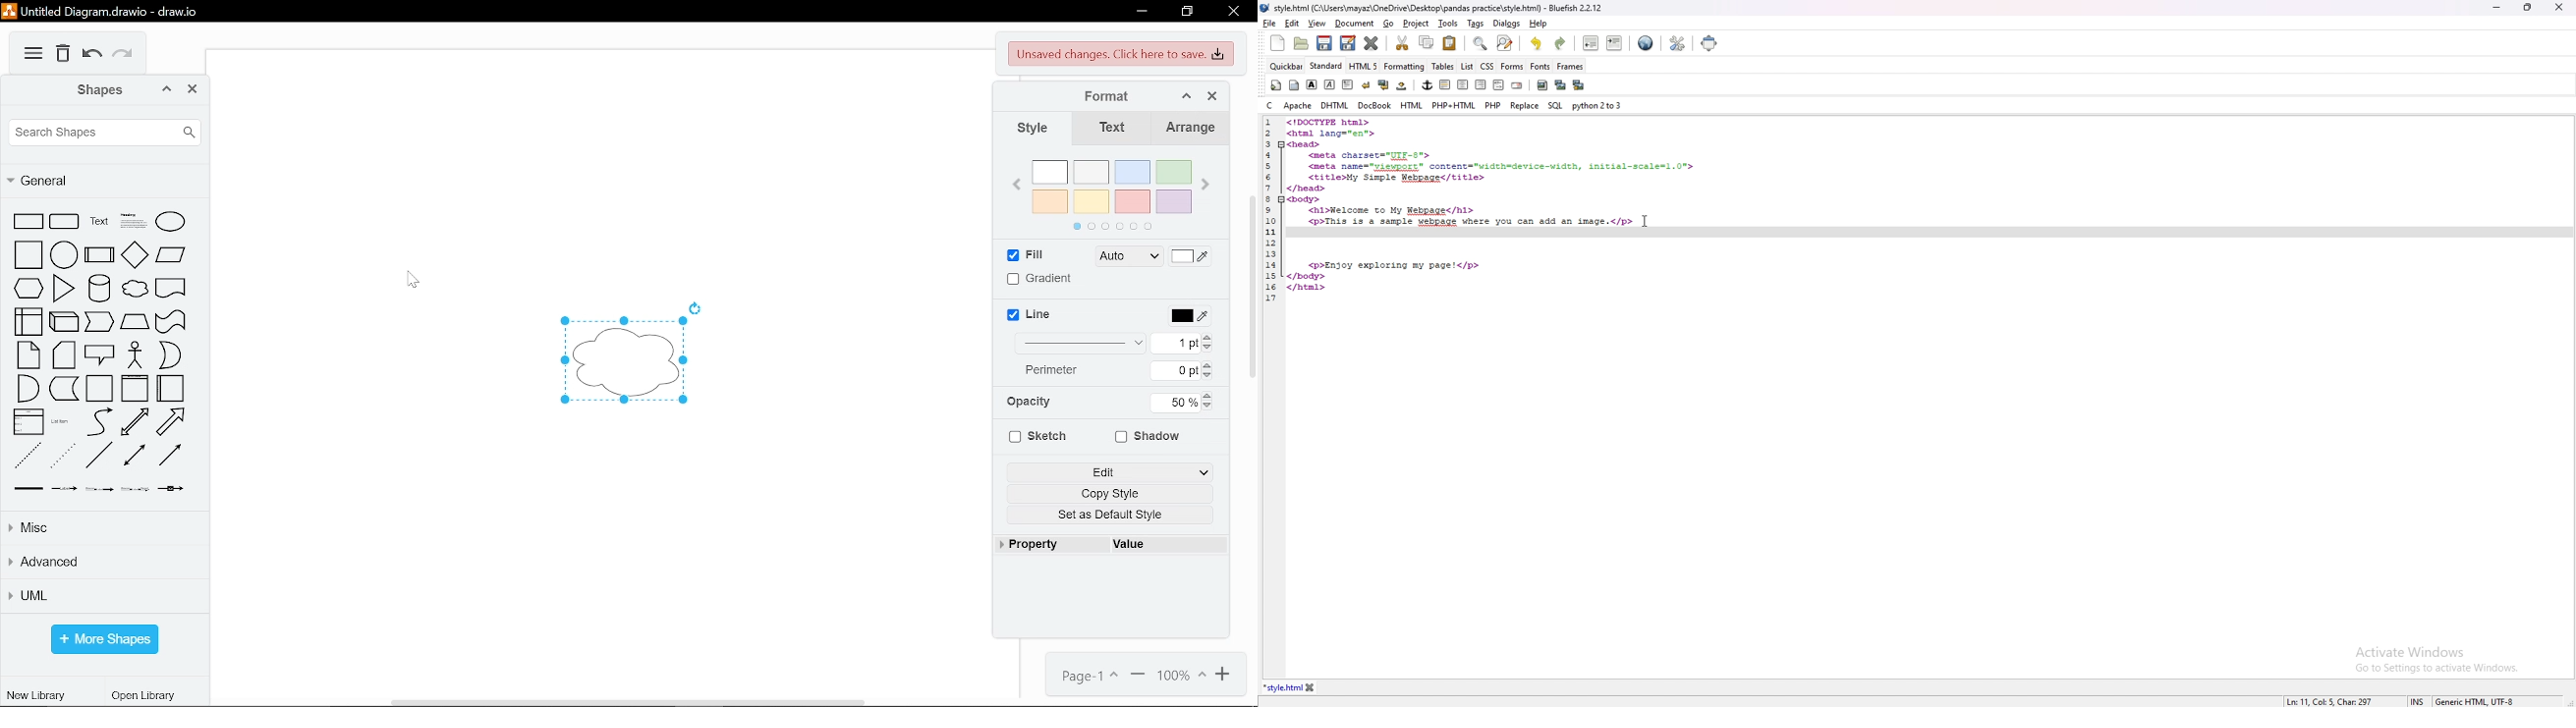 Image resolution: width=2576 pixels, height=728 pixels. What do you see at coordinates (1366, 86) in the screenshot?
I see `break` at bounding box center [1366, 86].